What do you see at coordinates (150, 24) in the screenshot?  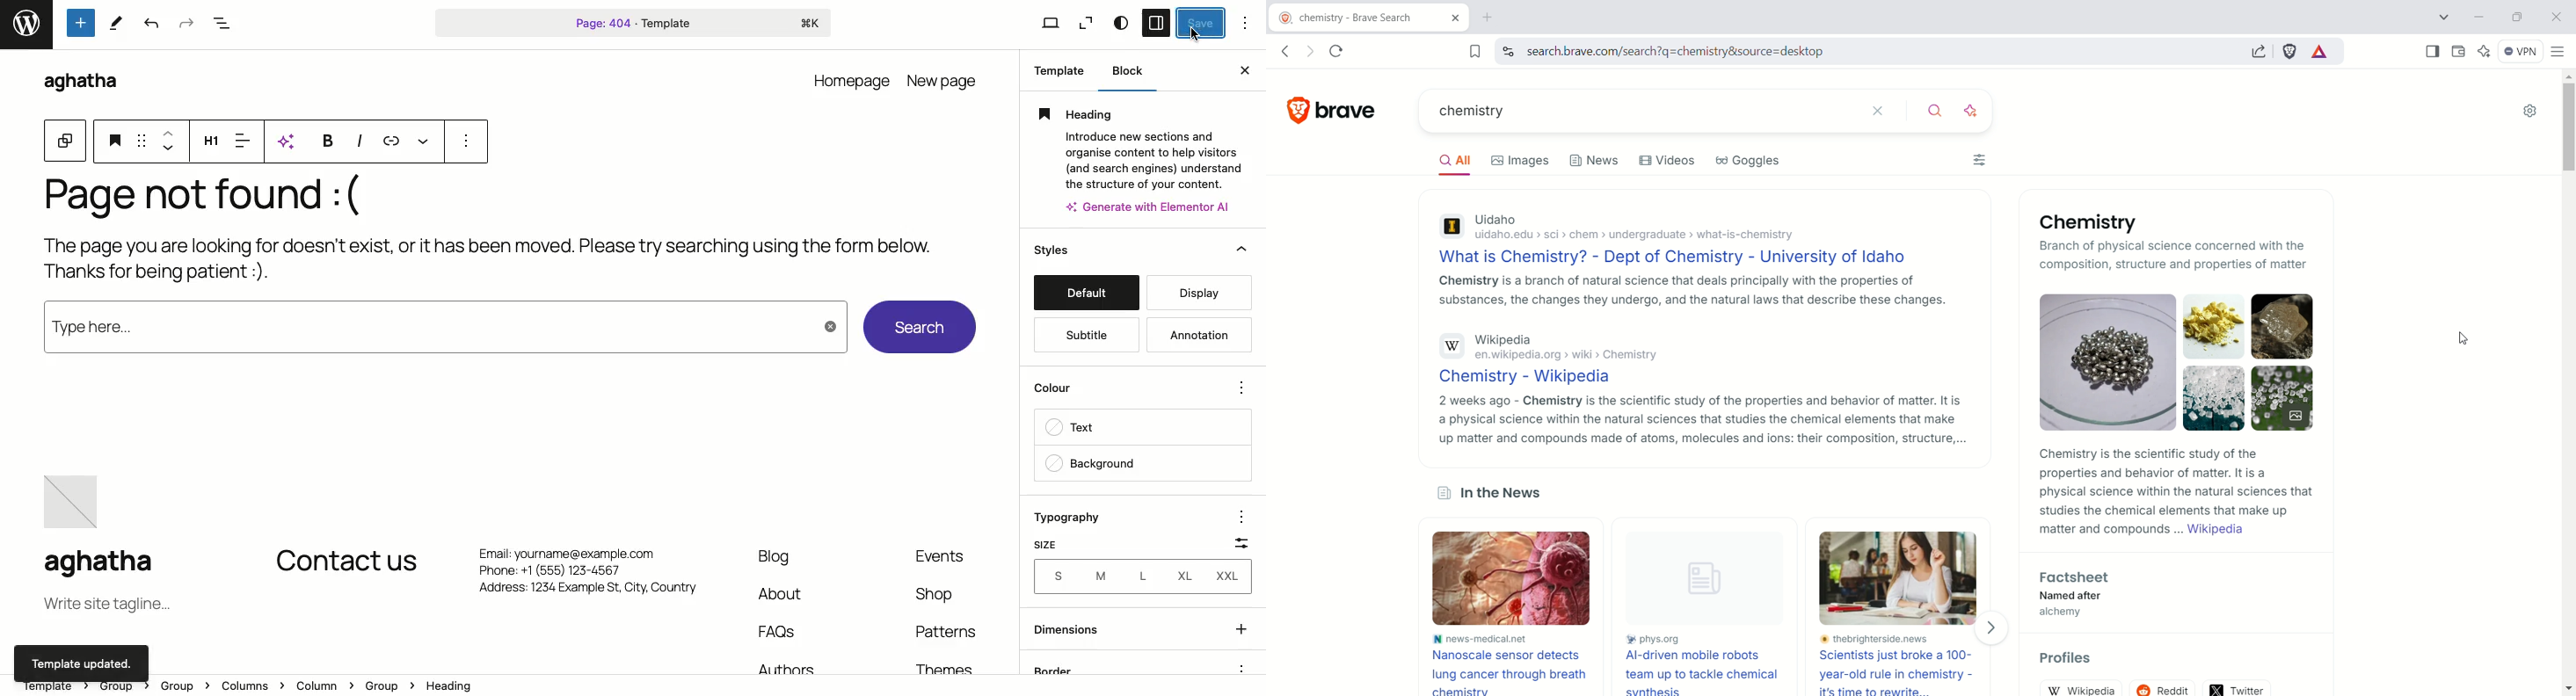 I see `Undo` at bounding box center [150, 24].